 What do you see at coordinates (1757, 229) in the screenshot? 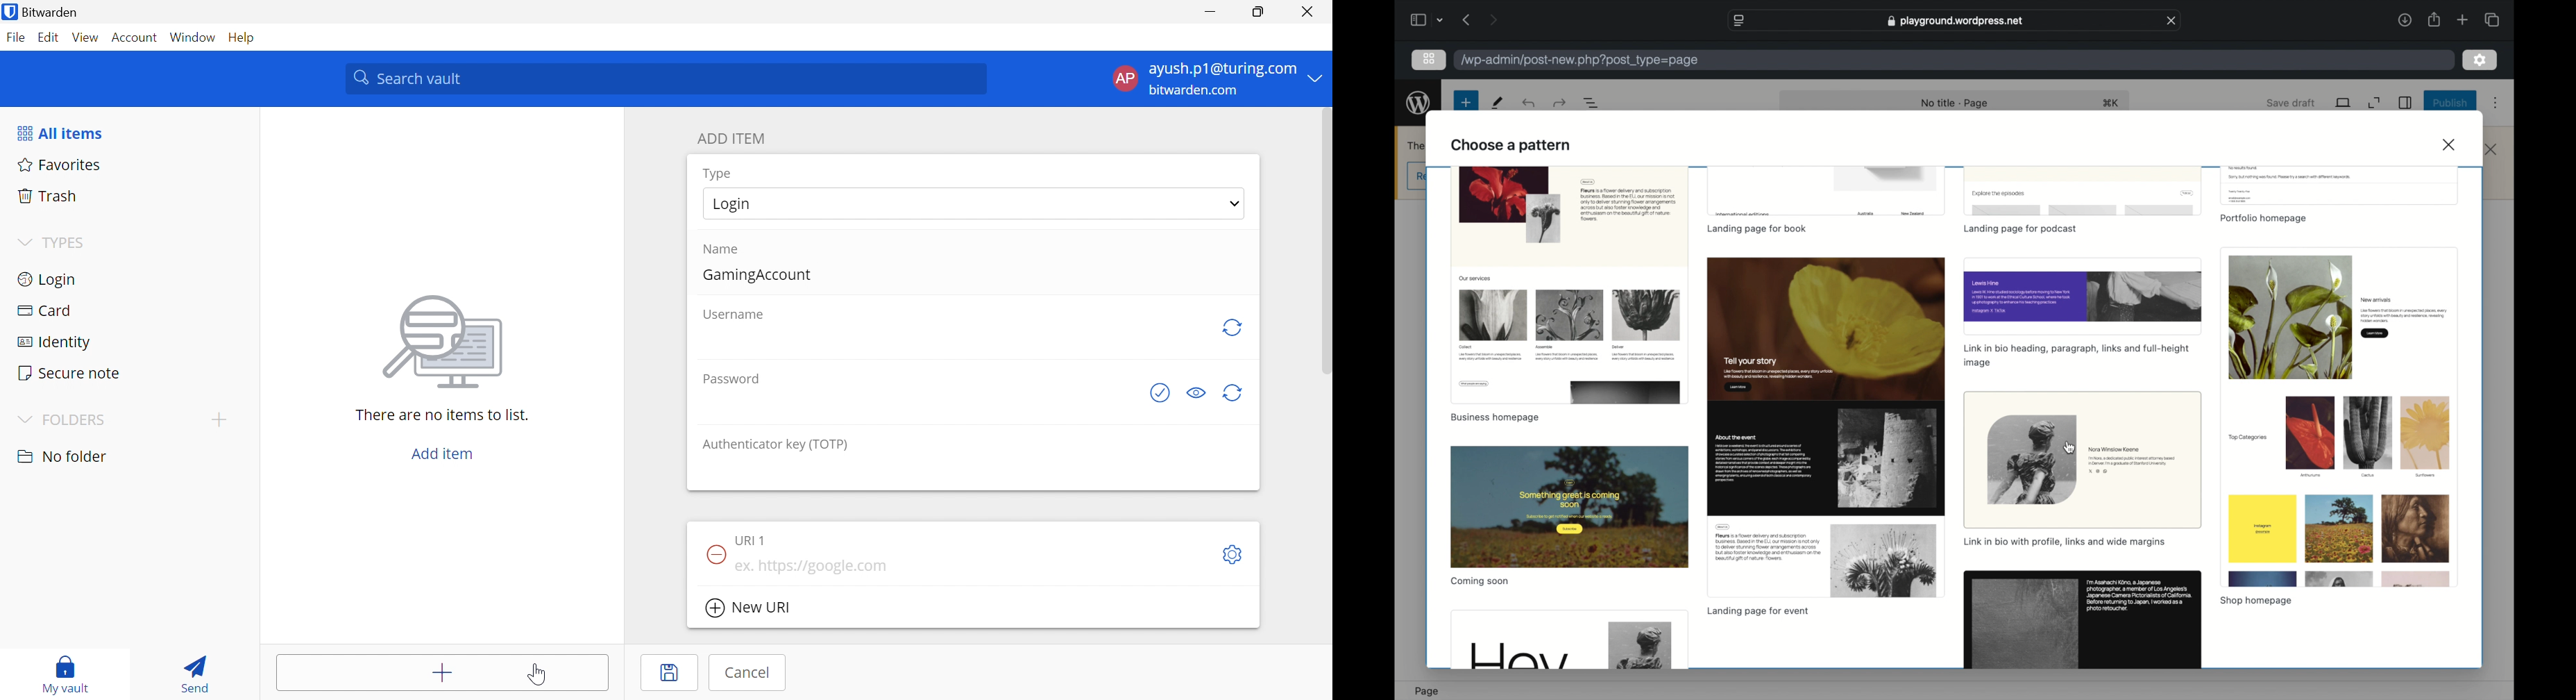
I see `landing page for book` at bounding box center [1757, 229].